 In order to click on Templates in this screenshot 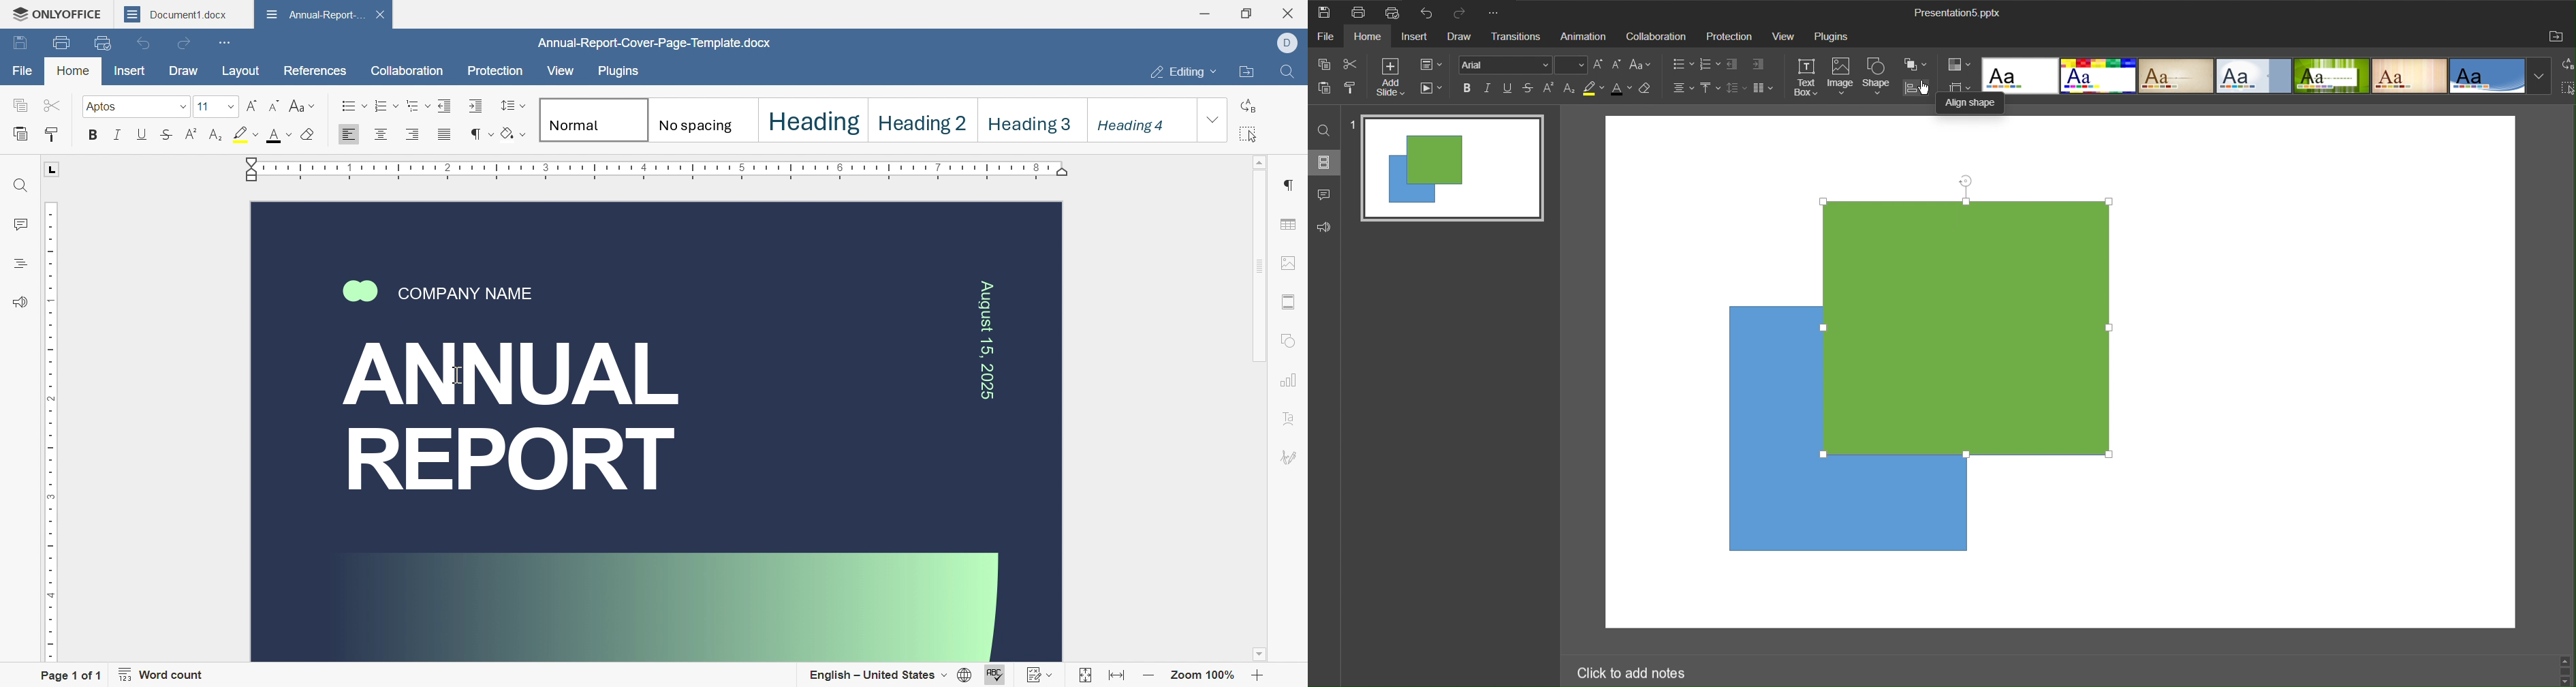, I will do `click(2282, 75)`.